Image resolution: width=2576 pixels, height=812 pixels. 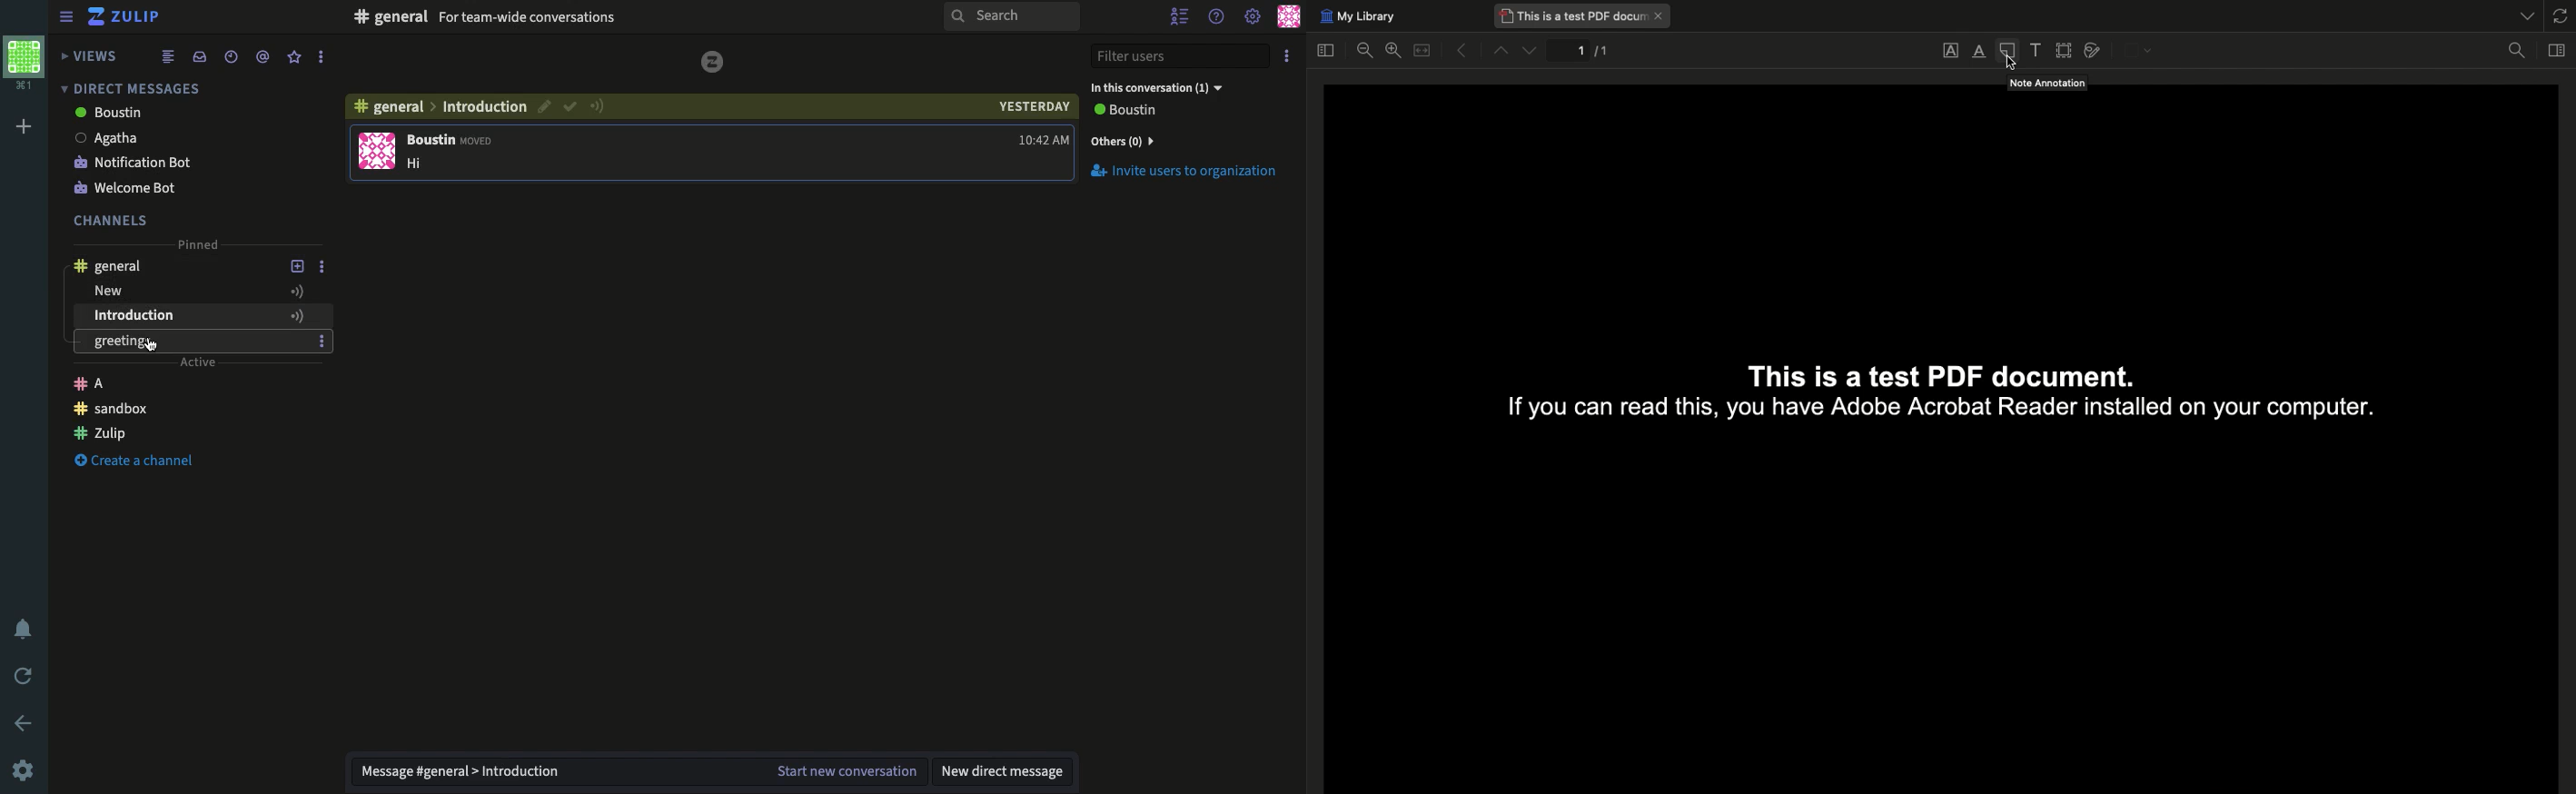 What do you see at coordinates (25, 127) in the screenshot?
I see `Add` at bounding box center [25, 127].